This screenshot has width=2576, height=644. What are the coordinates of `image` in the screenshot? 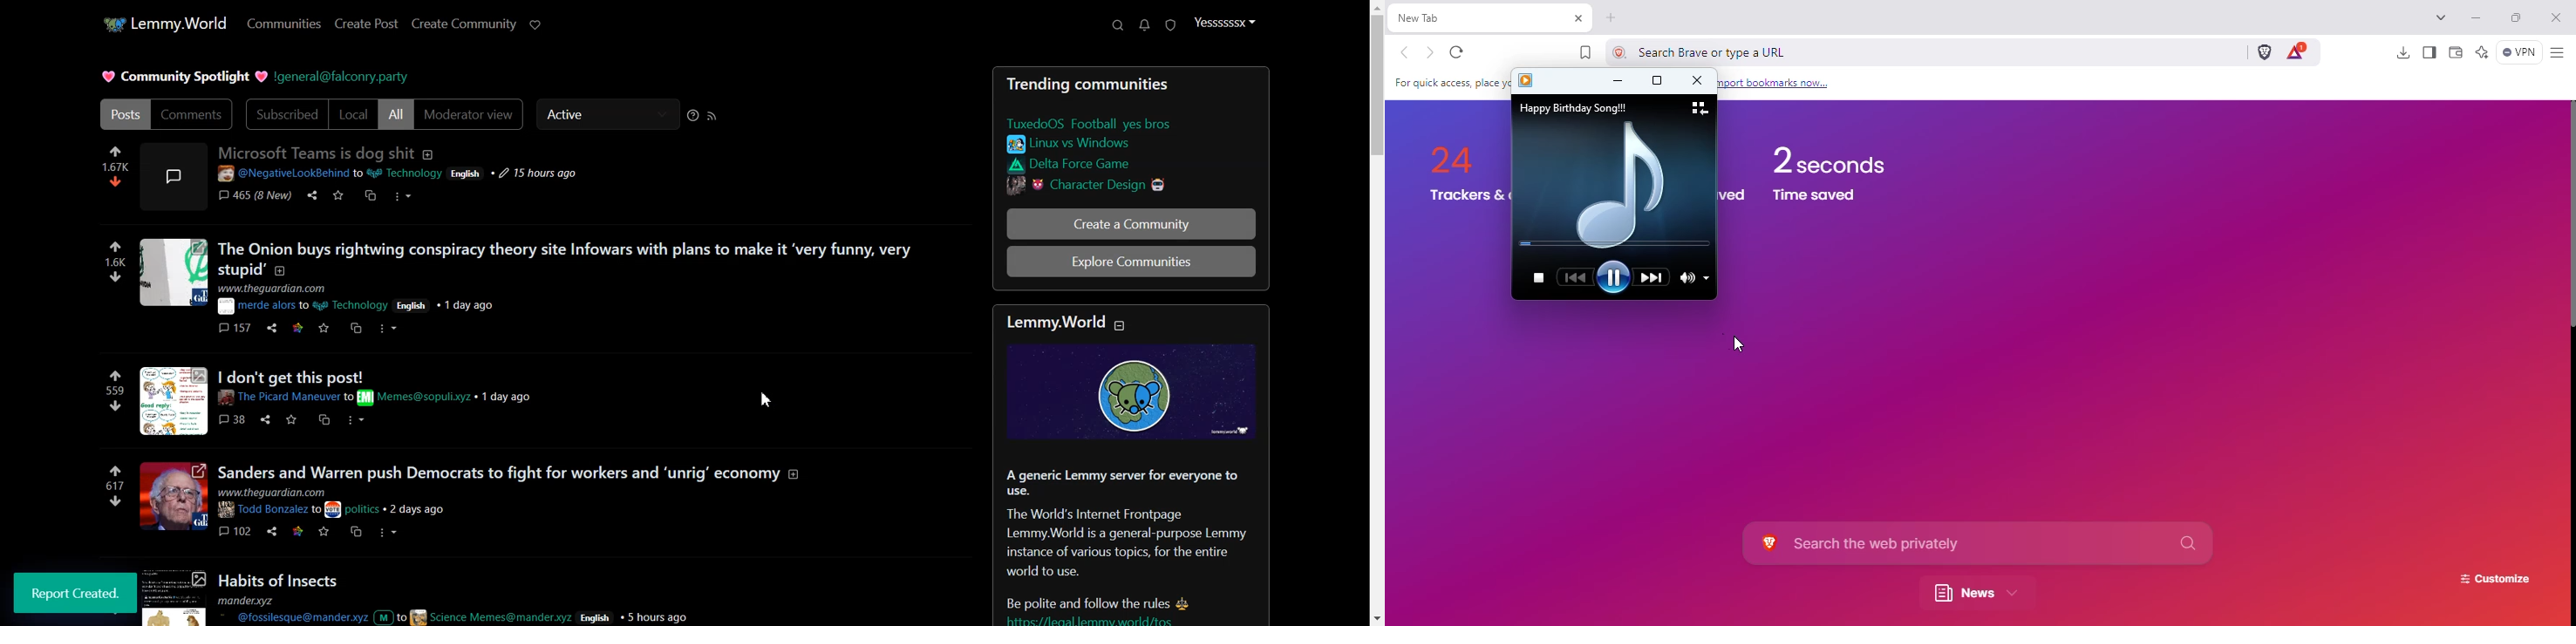 It's located at (172, 175).